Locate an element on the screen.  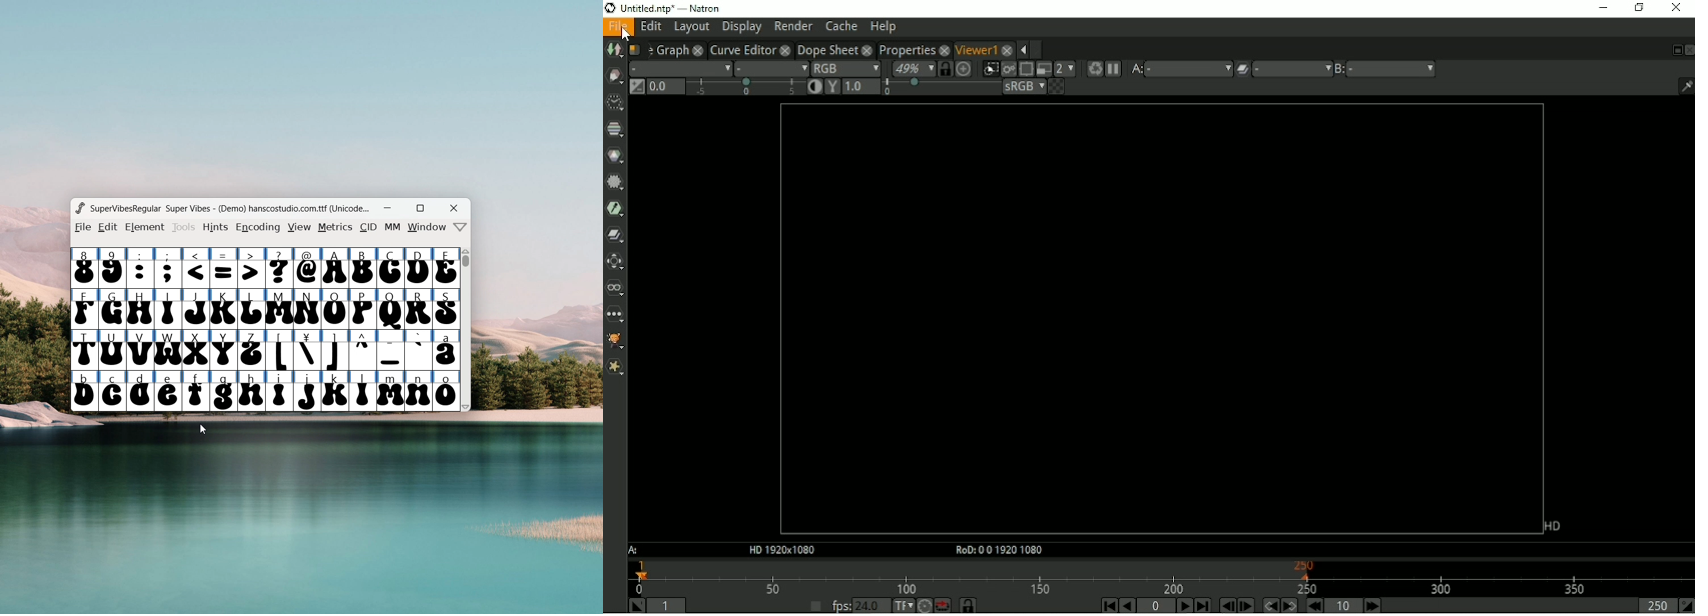
` is located at coordinates (418, 350).